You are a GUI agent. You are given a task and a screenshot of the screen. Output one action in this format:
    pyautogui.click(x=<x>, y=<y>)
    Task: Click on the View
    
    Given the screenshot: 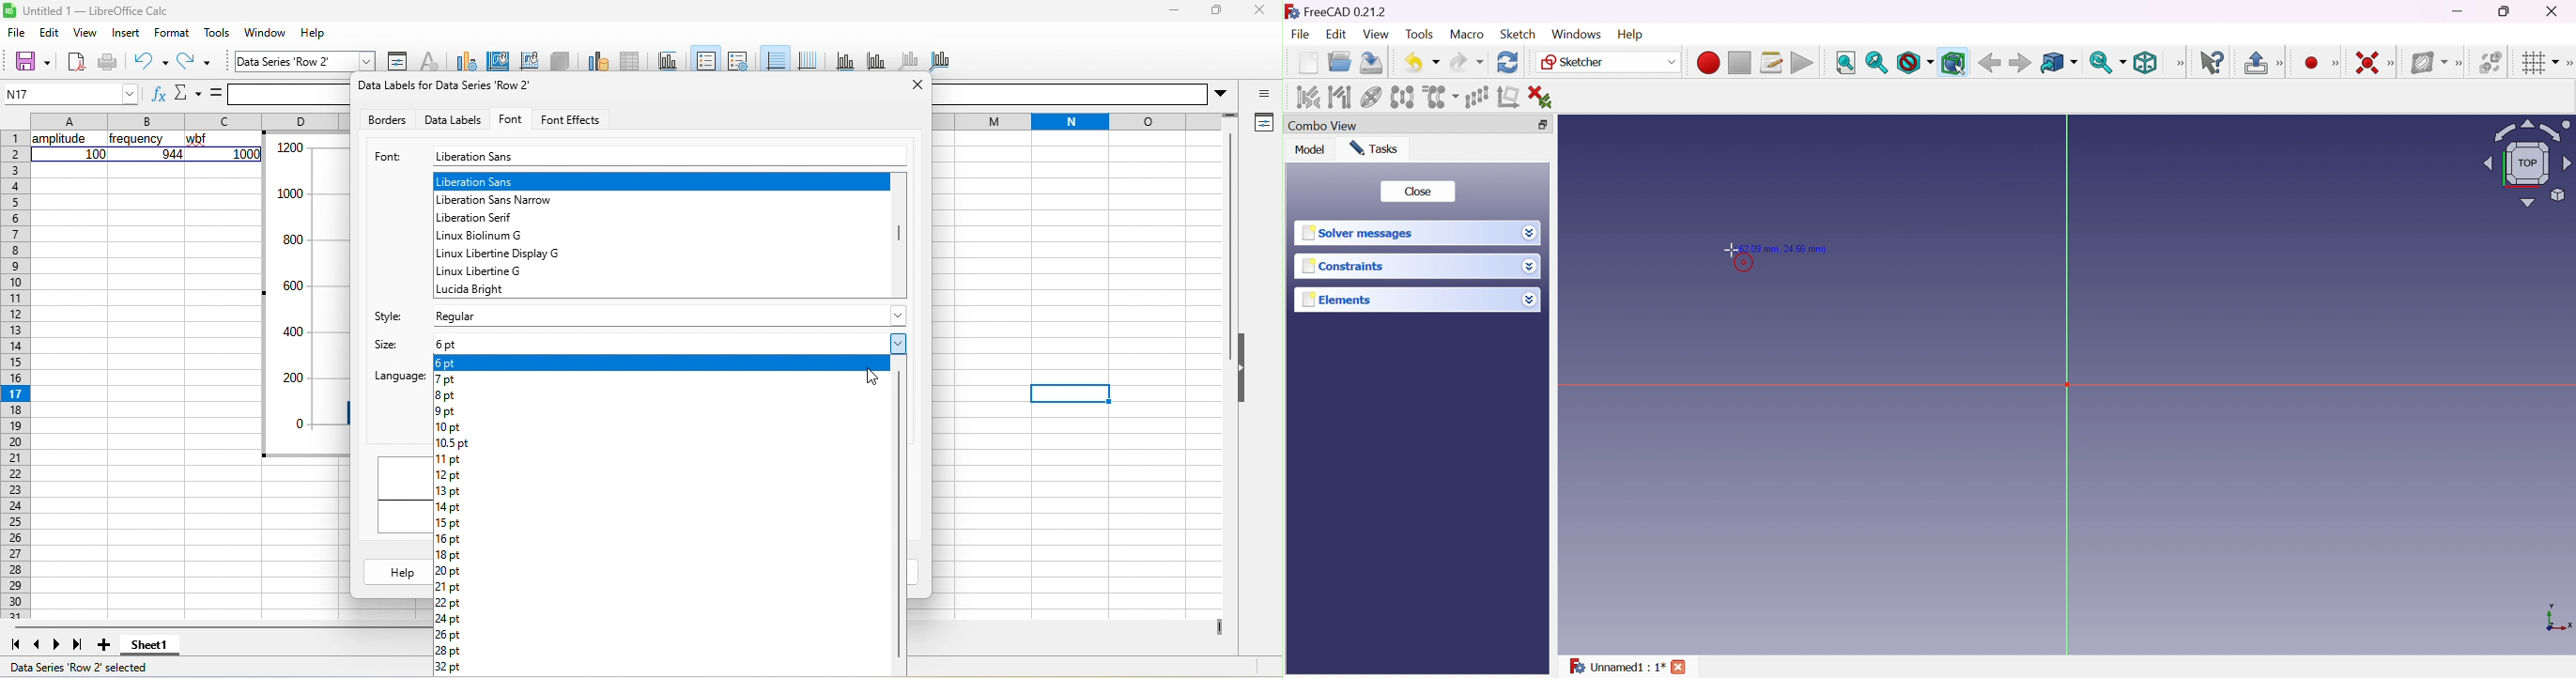 What is the action you would take?
    pyautogui.click(x=2181, y=63)
    